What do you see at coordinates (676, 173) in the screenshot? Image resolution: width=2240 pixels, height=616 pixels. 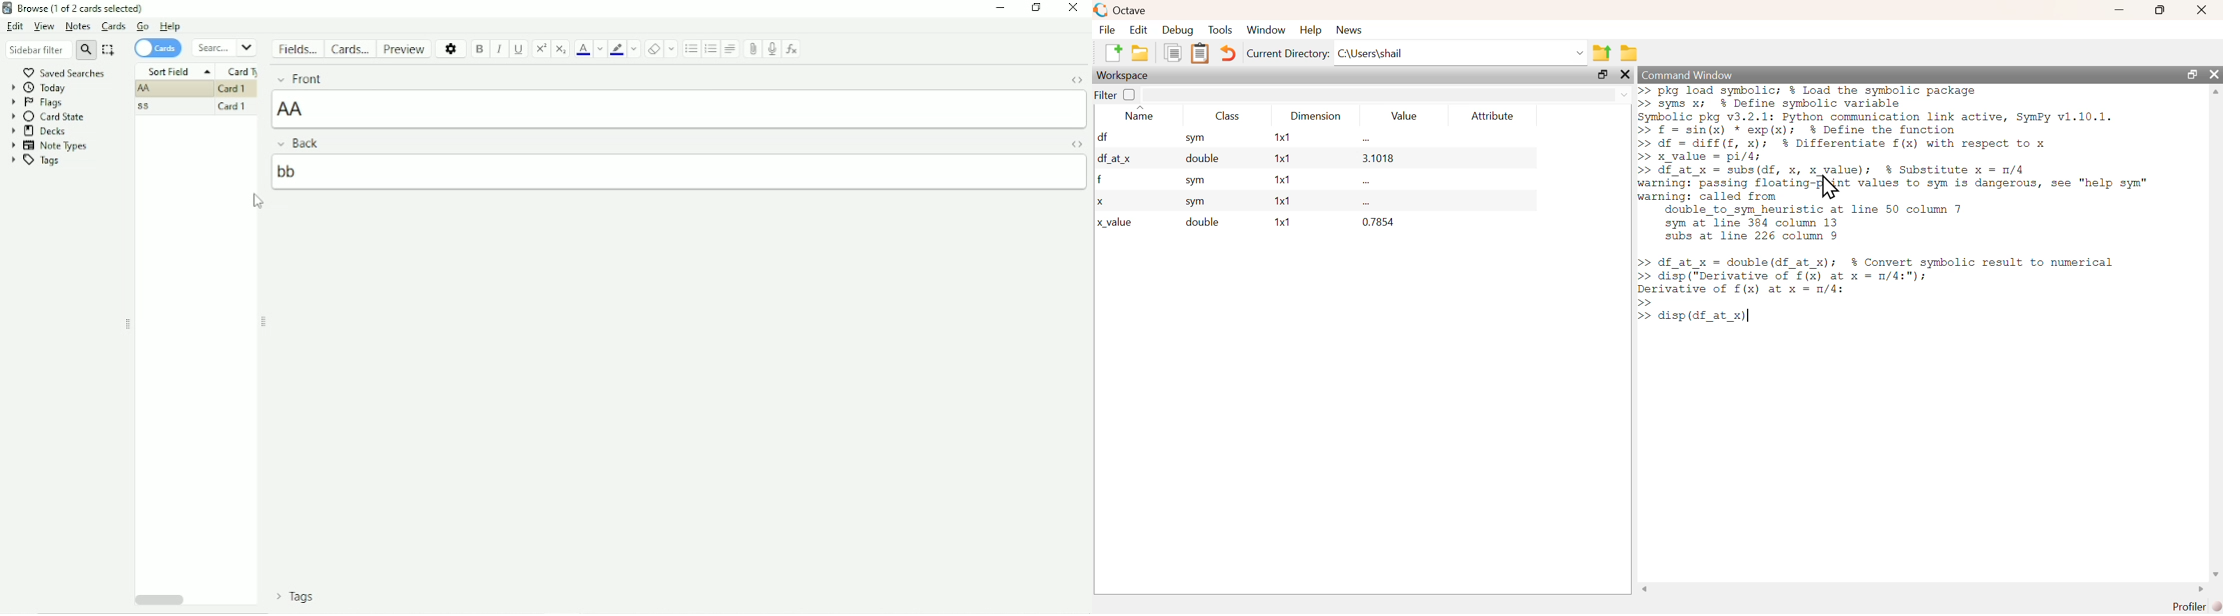 I see `bb` at bounding box center [676, 173].